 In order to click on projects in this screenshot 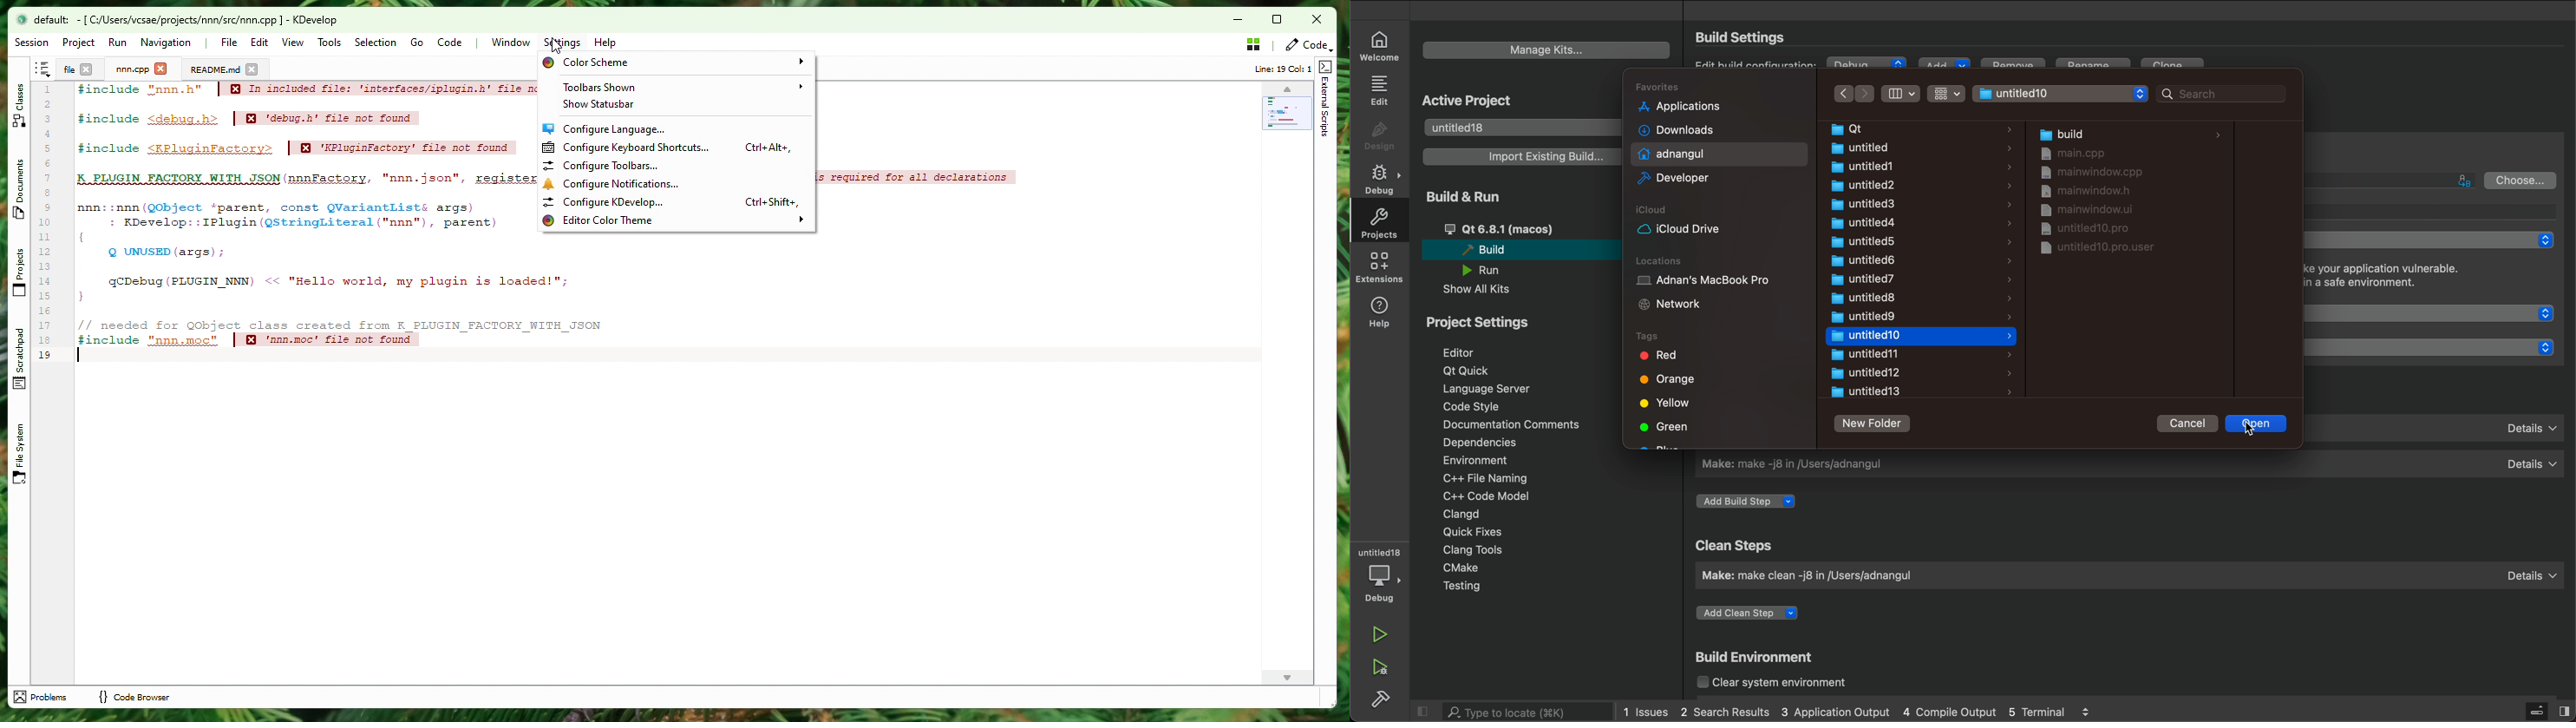, I will do `click(1379, 226)`.